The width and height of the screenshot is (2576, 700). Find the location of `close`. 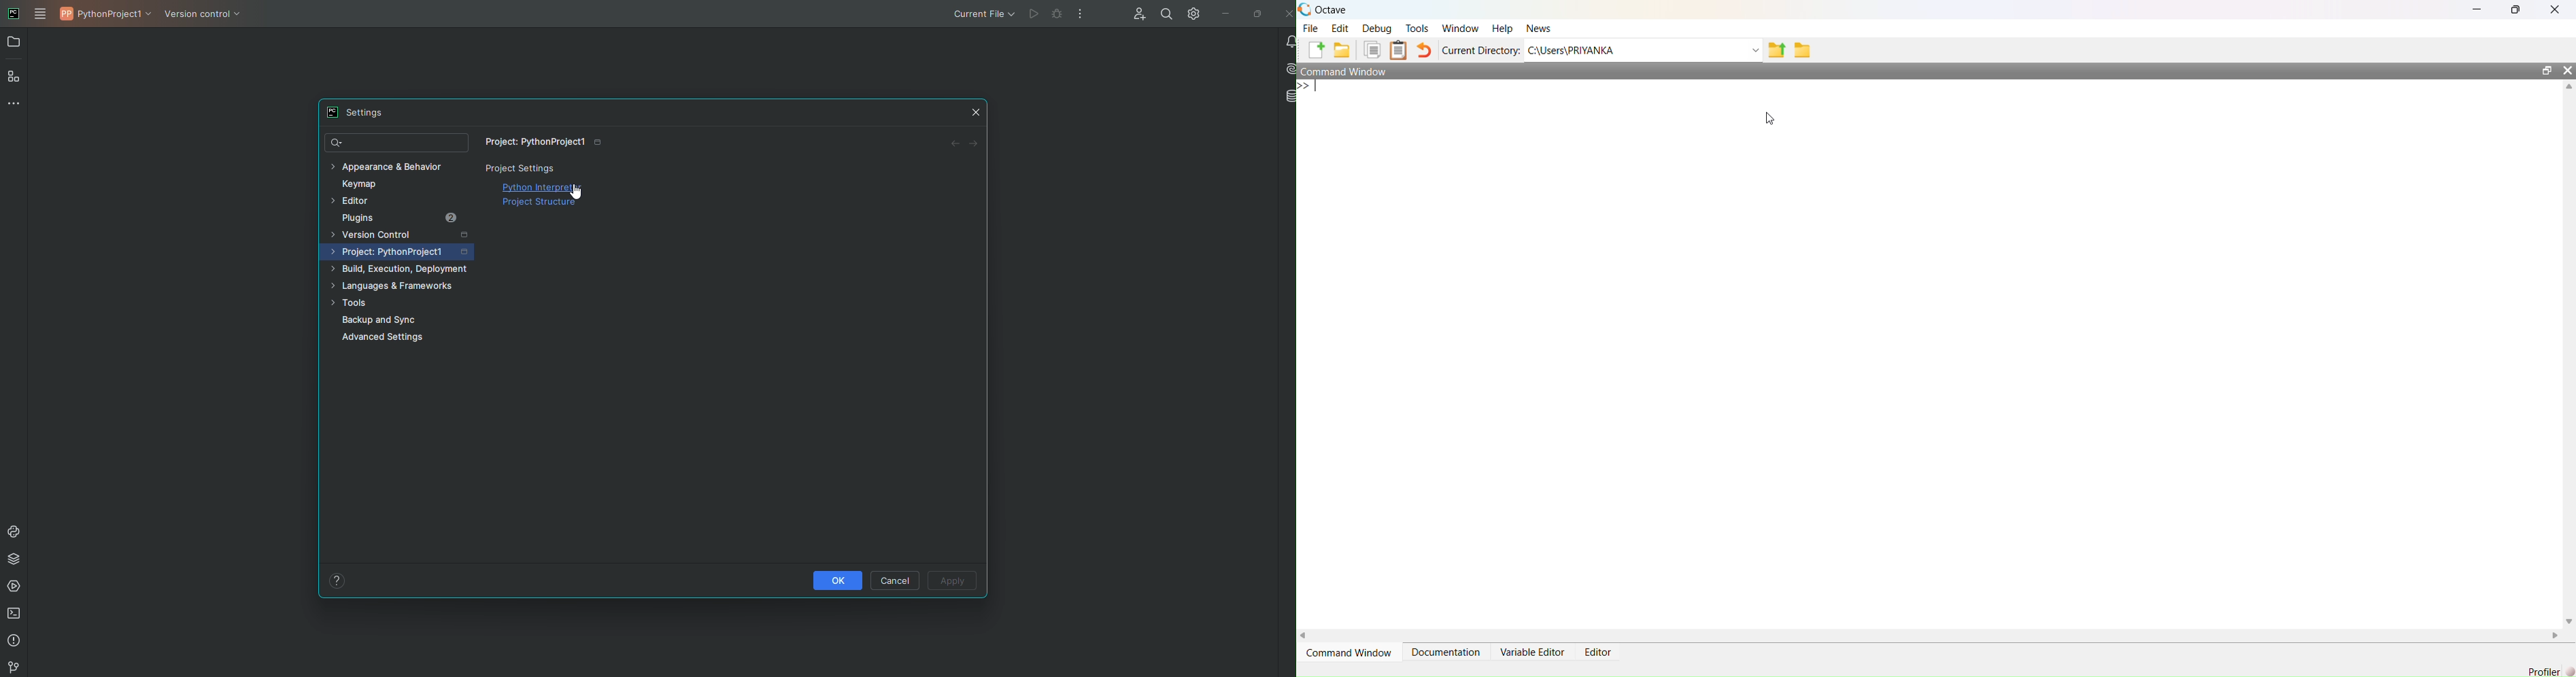

close is located at coordinates (2555, 9).